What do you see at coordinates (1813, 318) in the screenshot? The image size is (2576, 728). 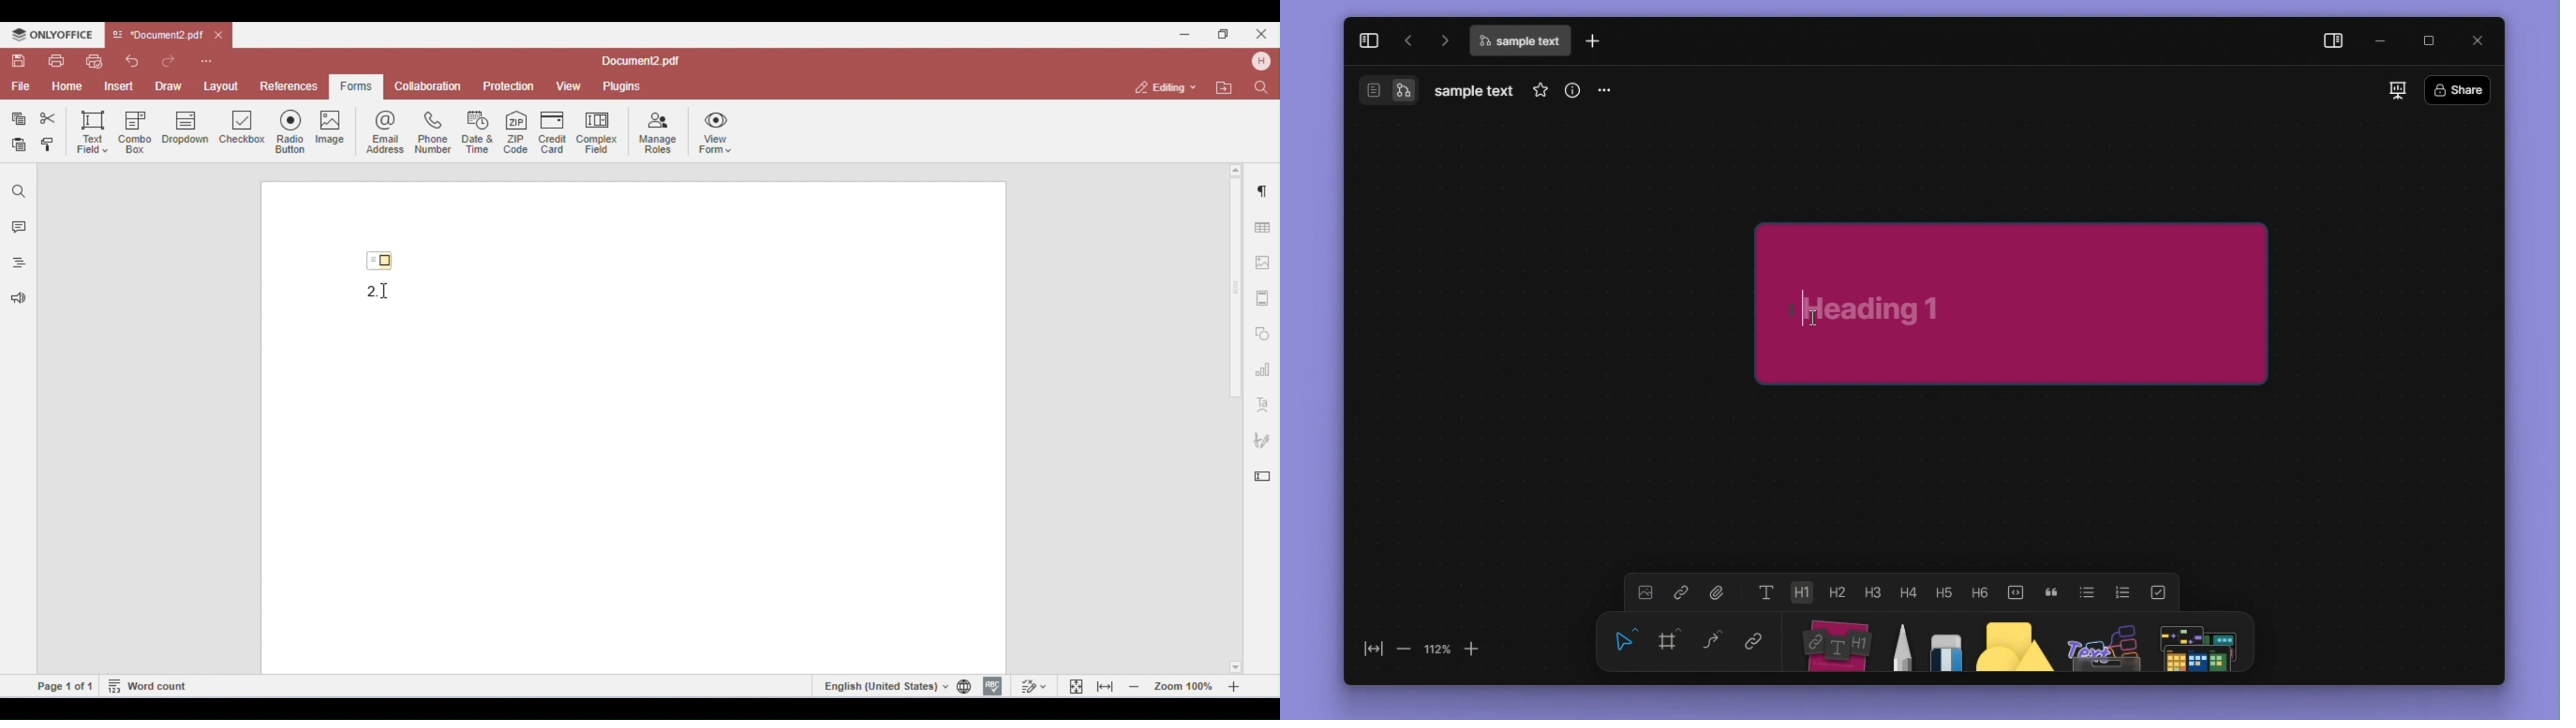 I see `cursor` at bounding box center [1813, 318].